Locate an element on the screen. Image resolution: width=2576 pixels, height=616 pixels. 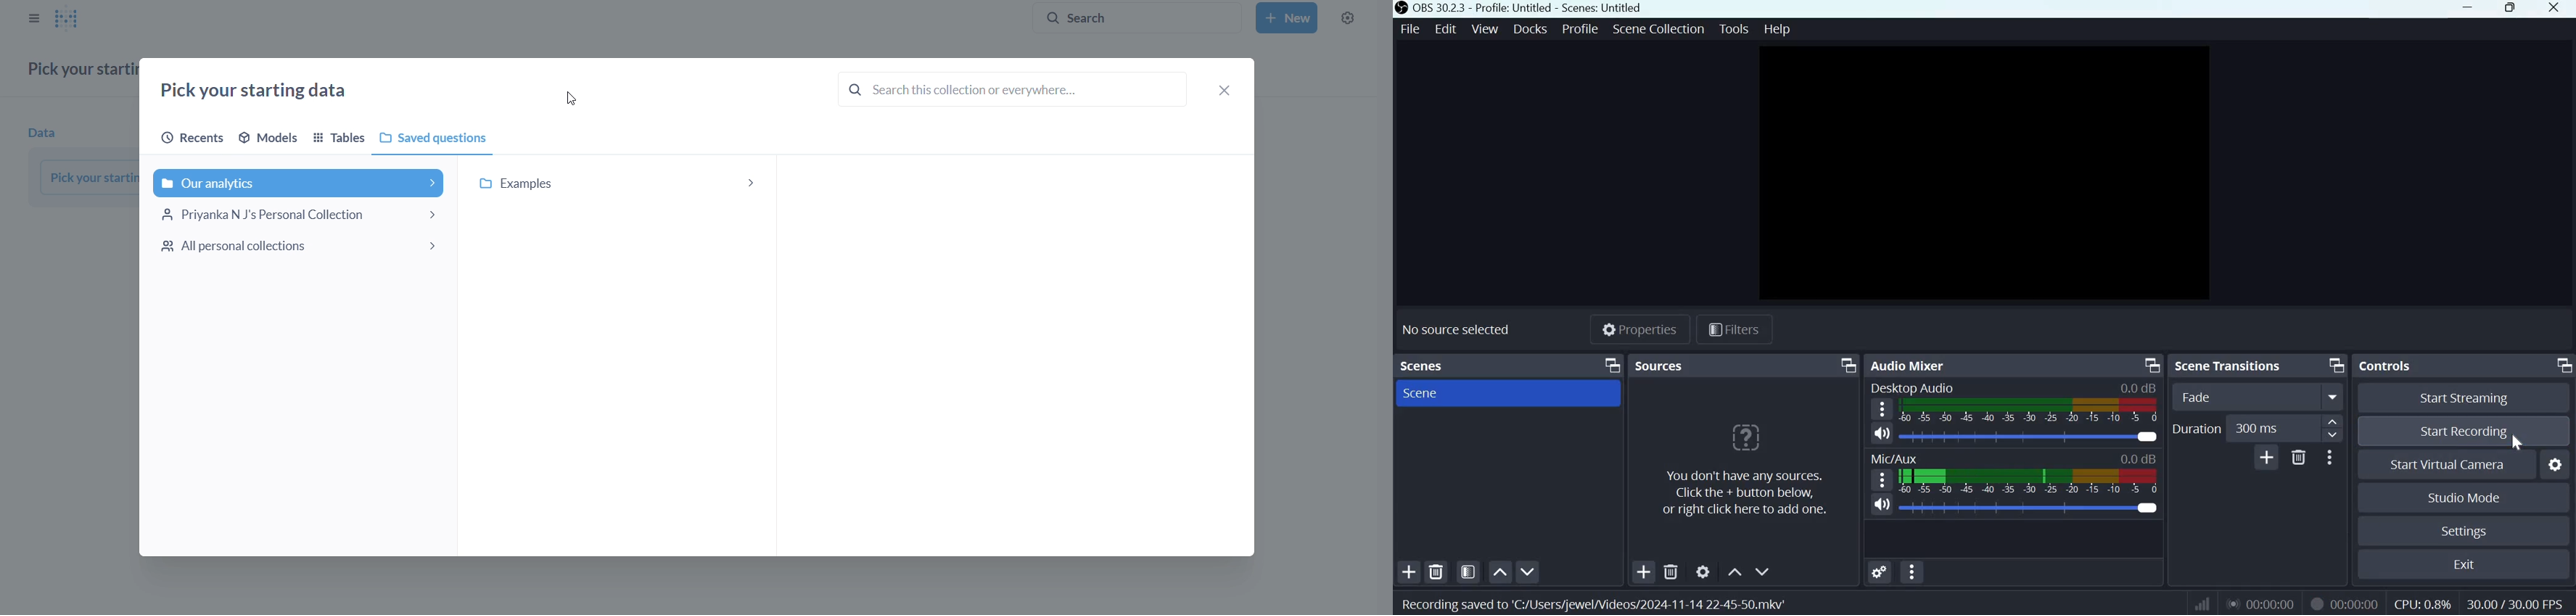
Remove selected source(s) is located at coordinates (1670, 572).